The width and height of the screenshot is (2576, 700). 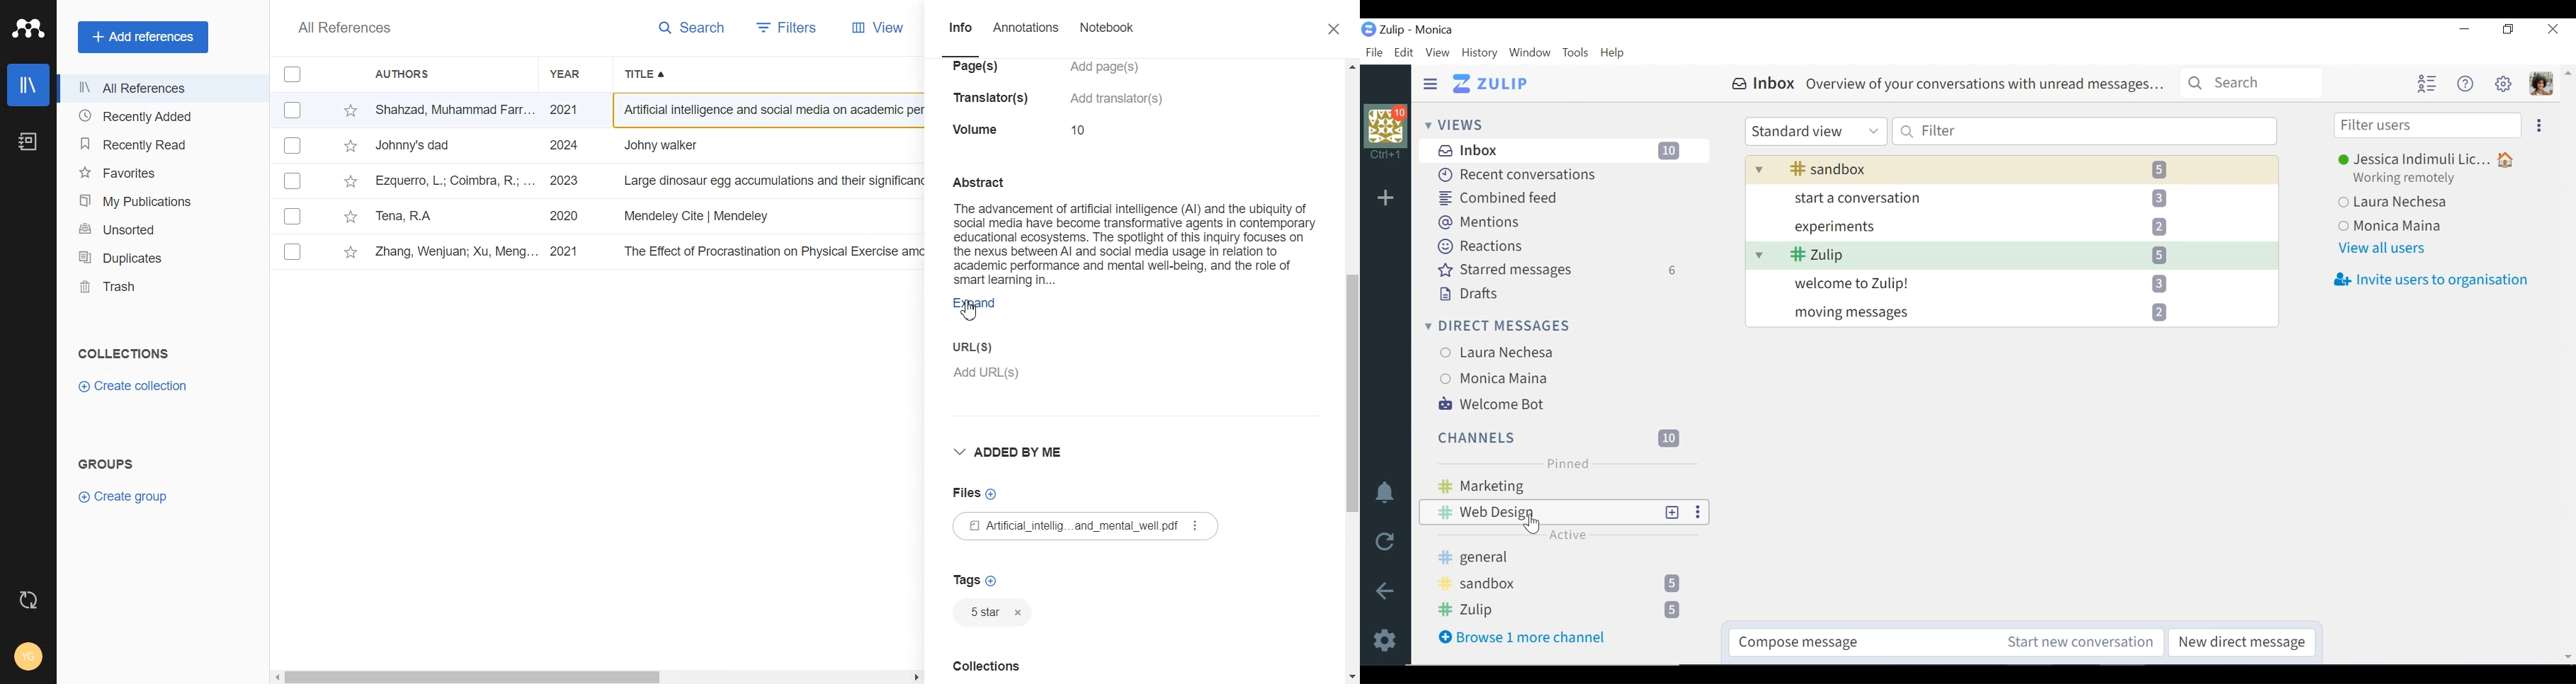 I want to click on Account, so click(x=28, y=656).